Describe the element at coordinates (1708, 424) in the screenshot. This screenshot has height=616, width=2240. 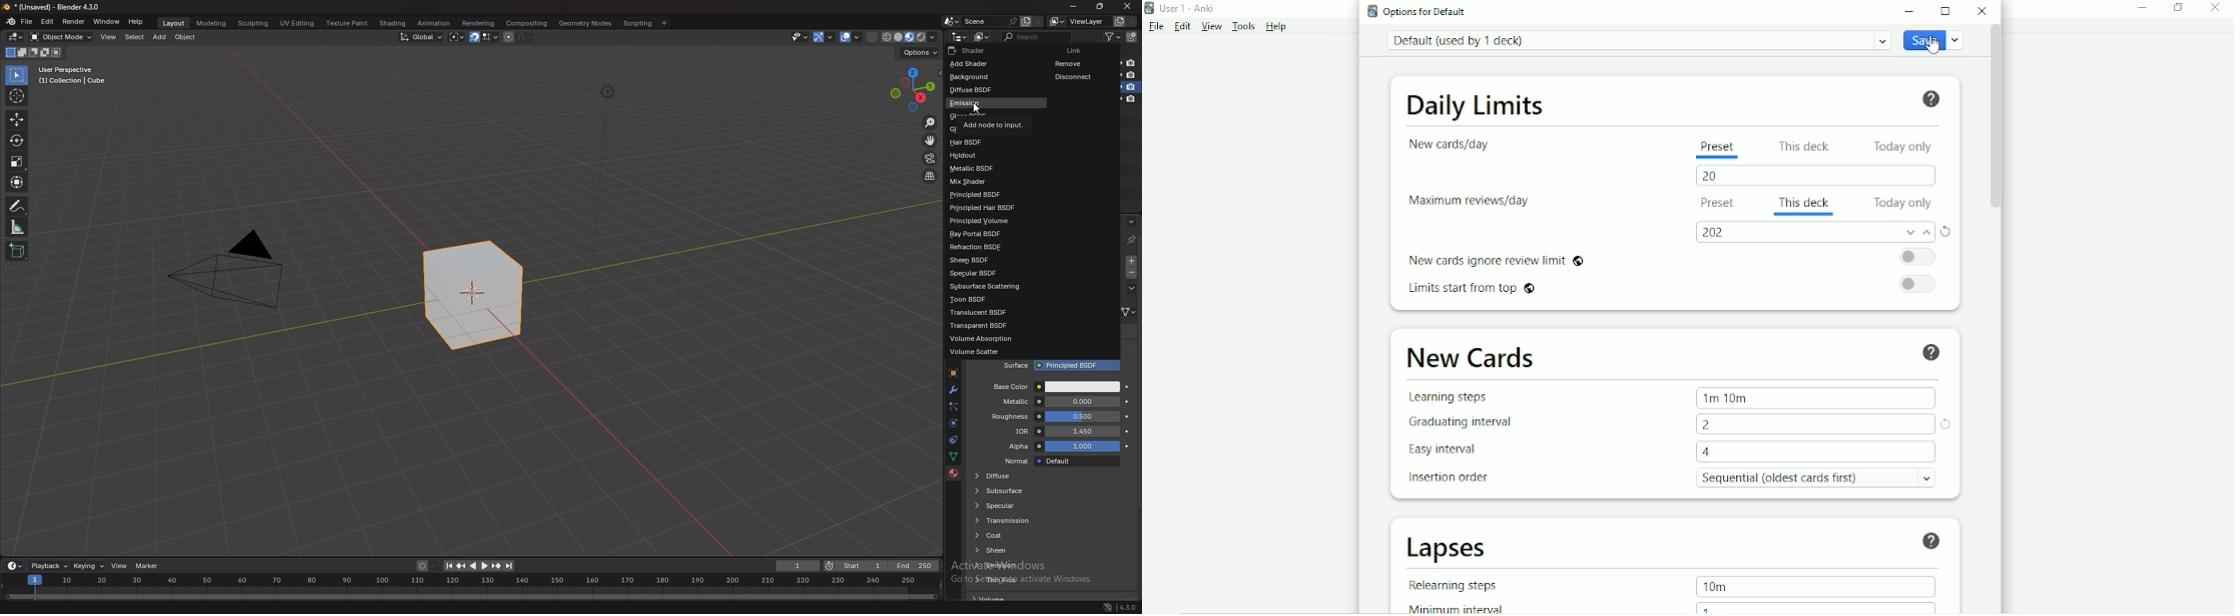
I see `2` at that location.